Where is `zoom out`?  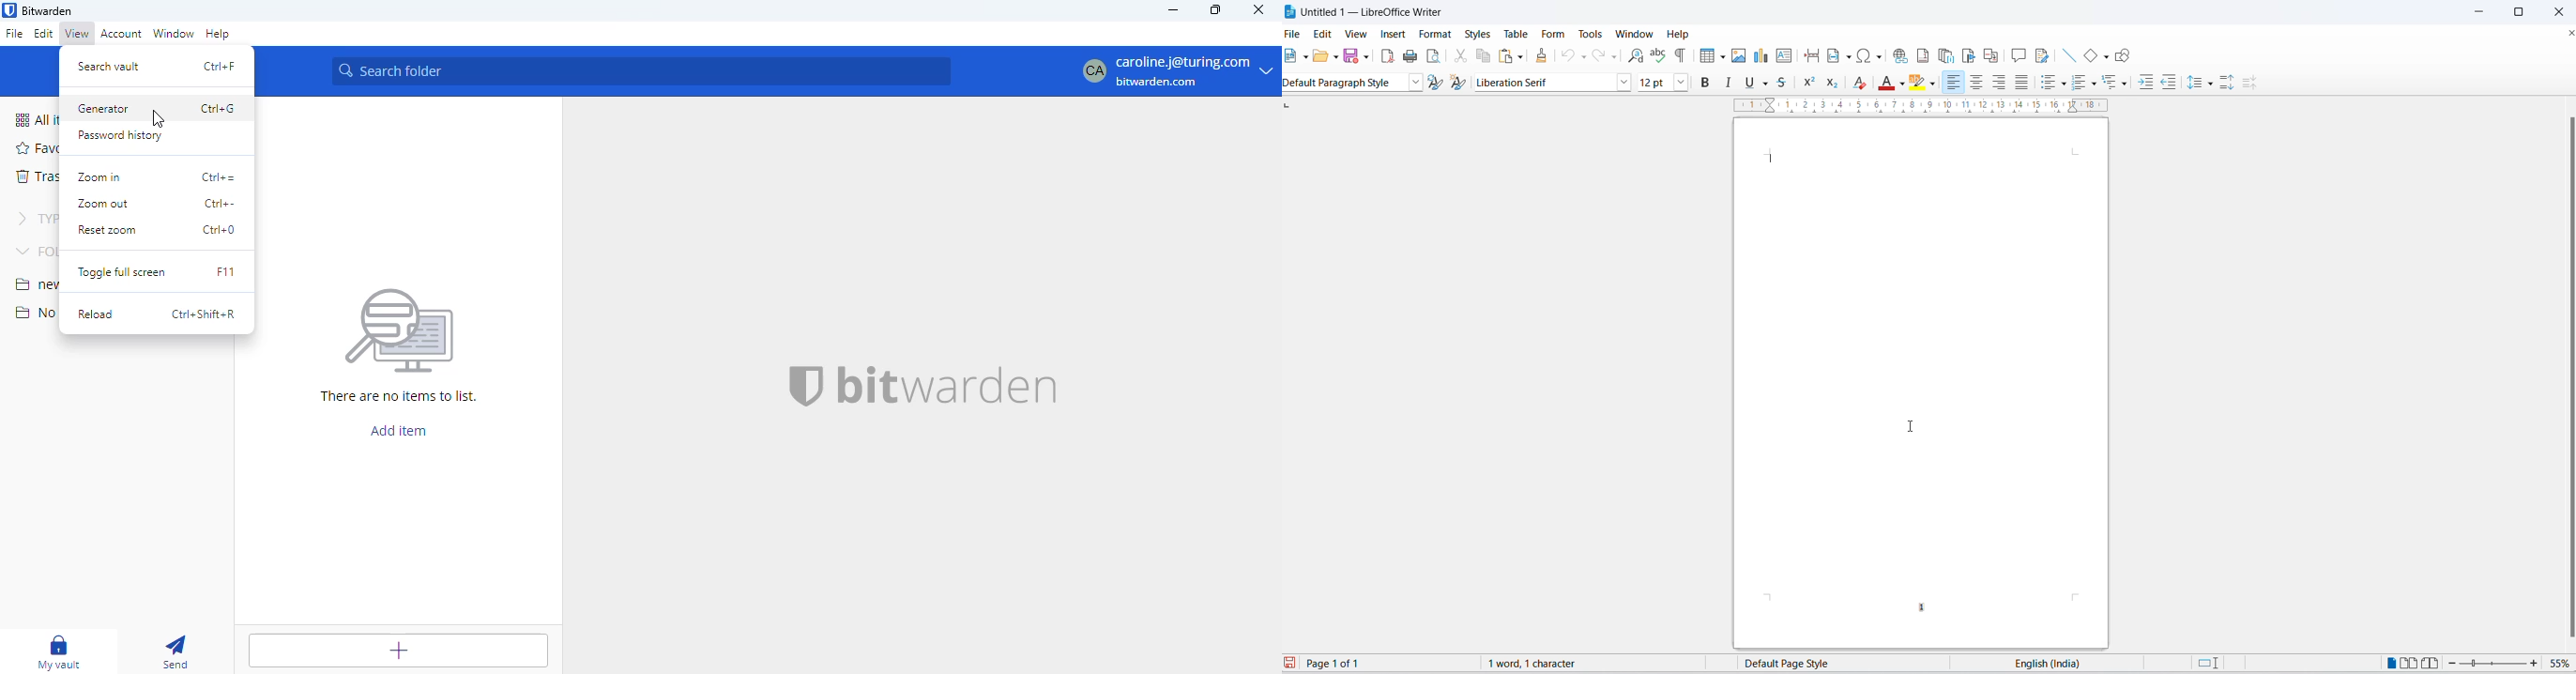
zoom out is located at coordinates (101, 203).